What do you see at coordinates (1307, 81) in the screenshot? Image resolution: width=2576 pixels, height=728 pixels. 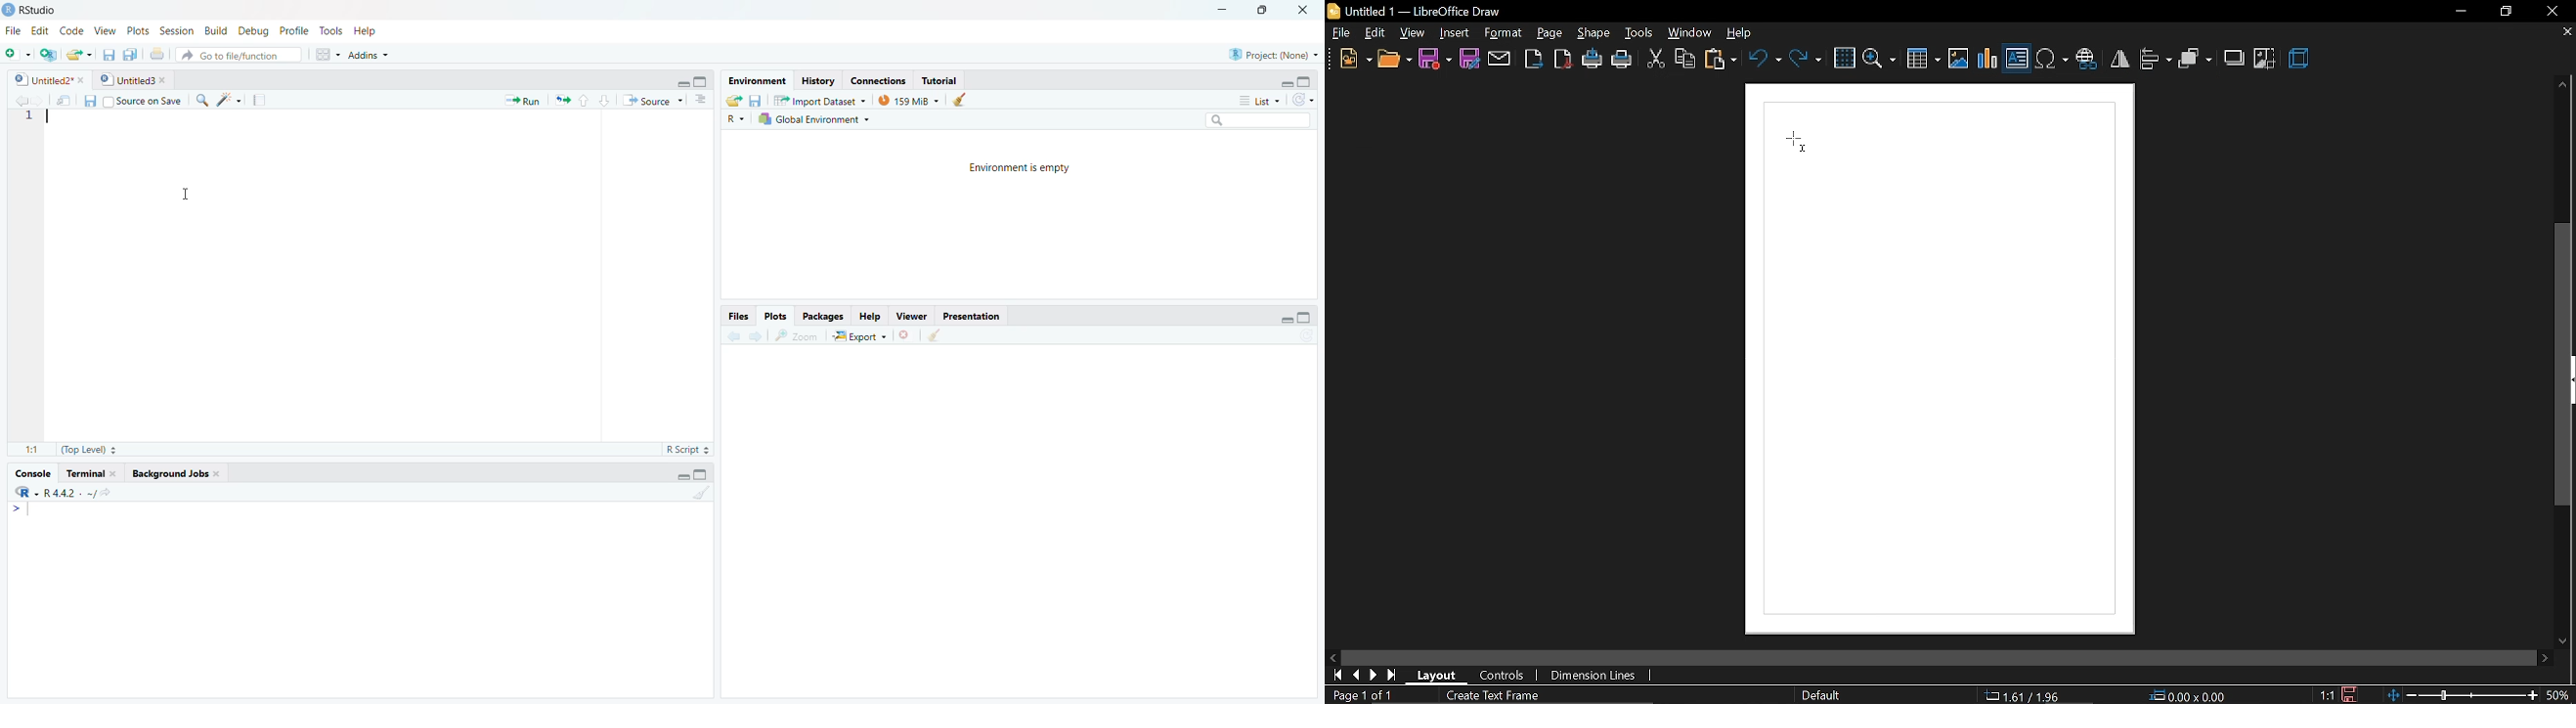 I see `Maximize` at bounding box center [1307, 81].